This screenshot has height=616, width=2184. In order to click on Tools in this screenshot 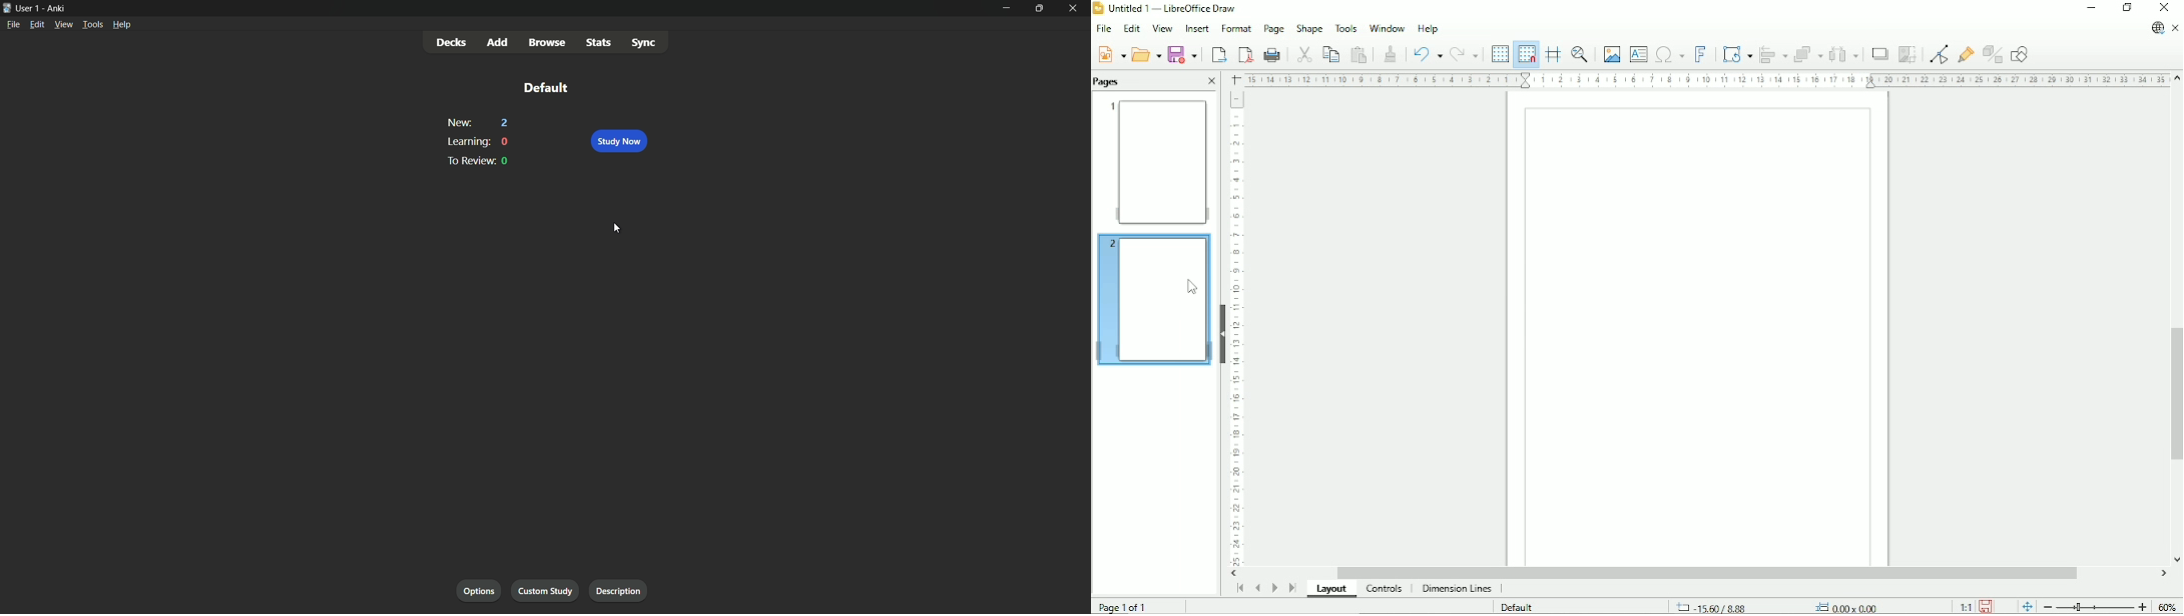, I will do `click(1346, 27)`.